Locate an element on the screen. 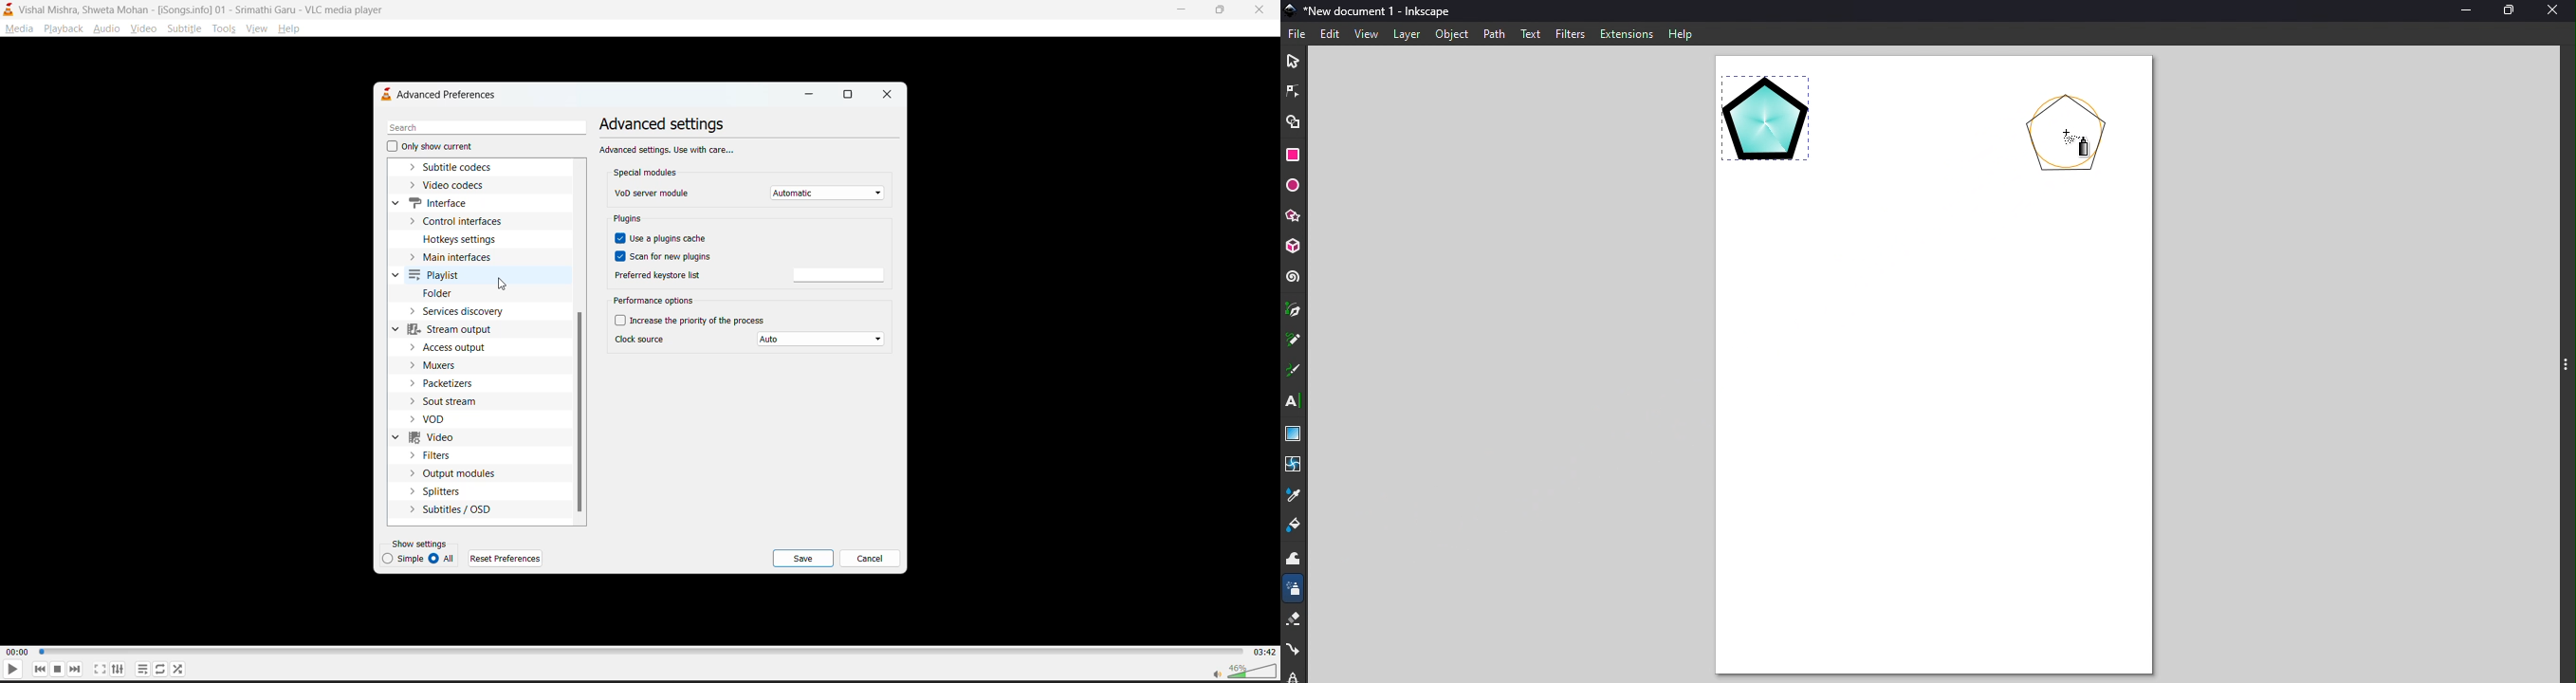 This screenshot has width=2576, height=700. Edit is located at coordinates (1328, 33).